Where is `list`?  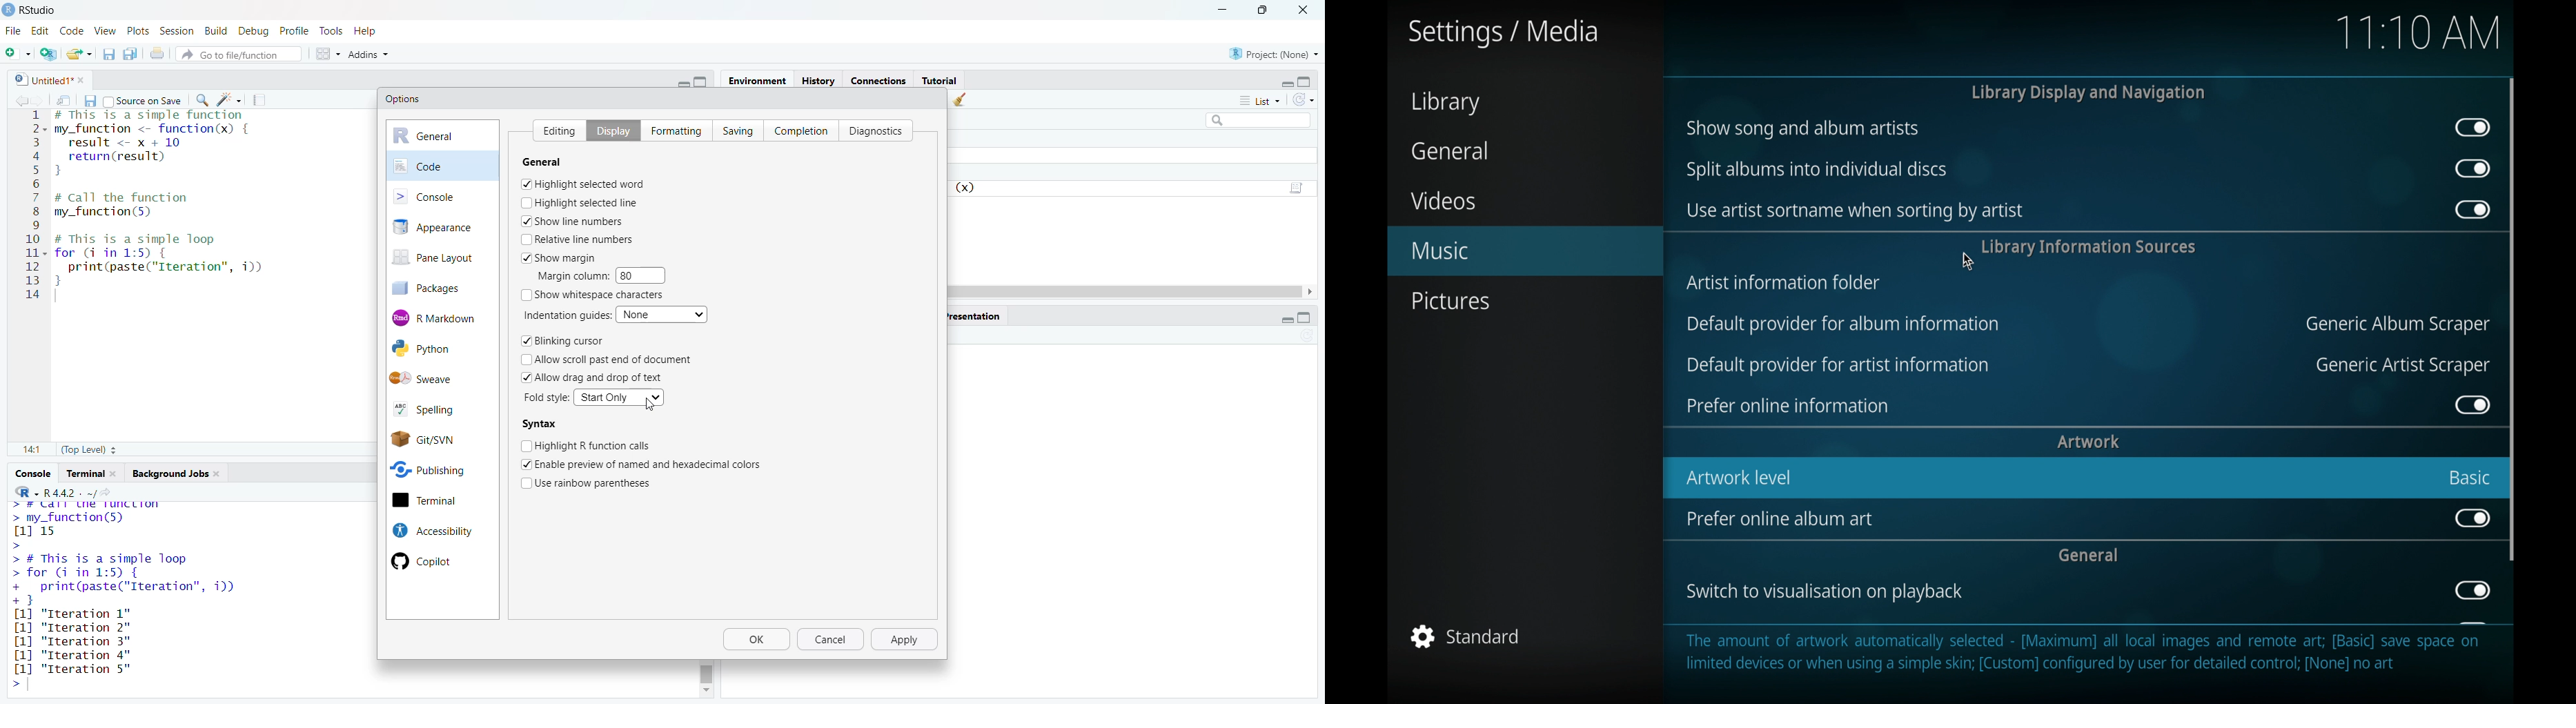
list is located at coordinates (1259, 103).